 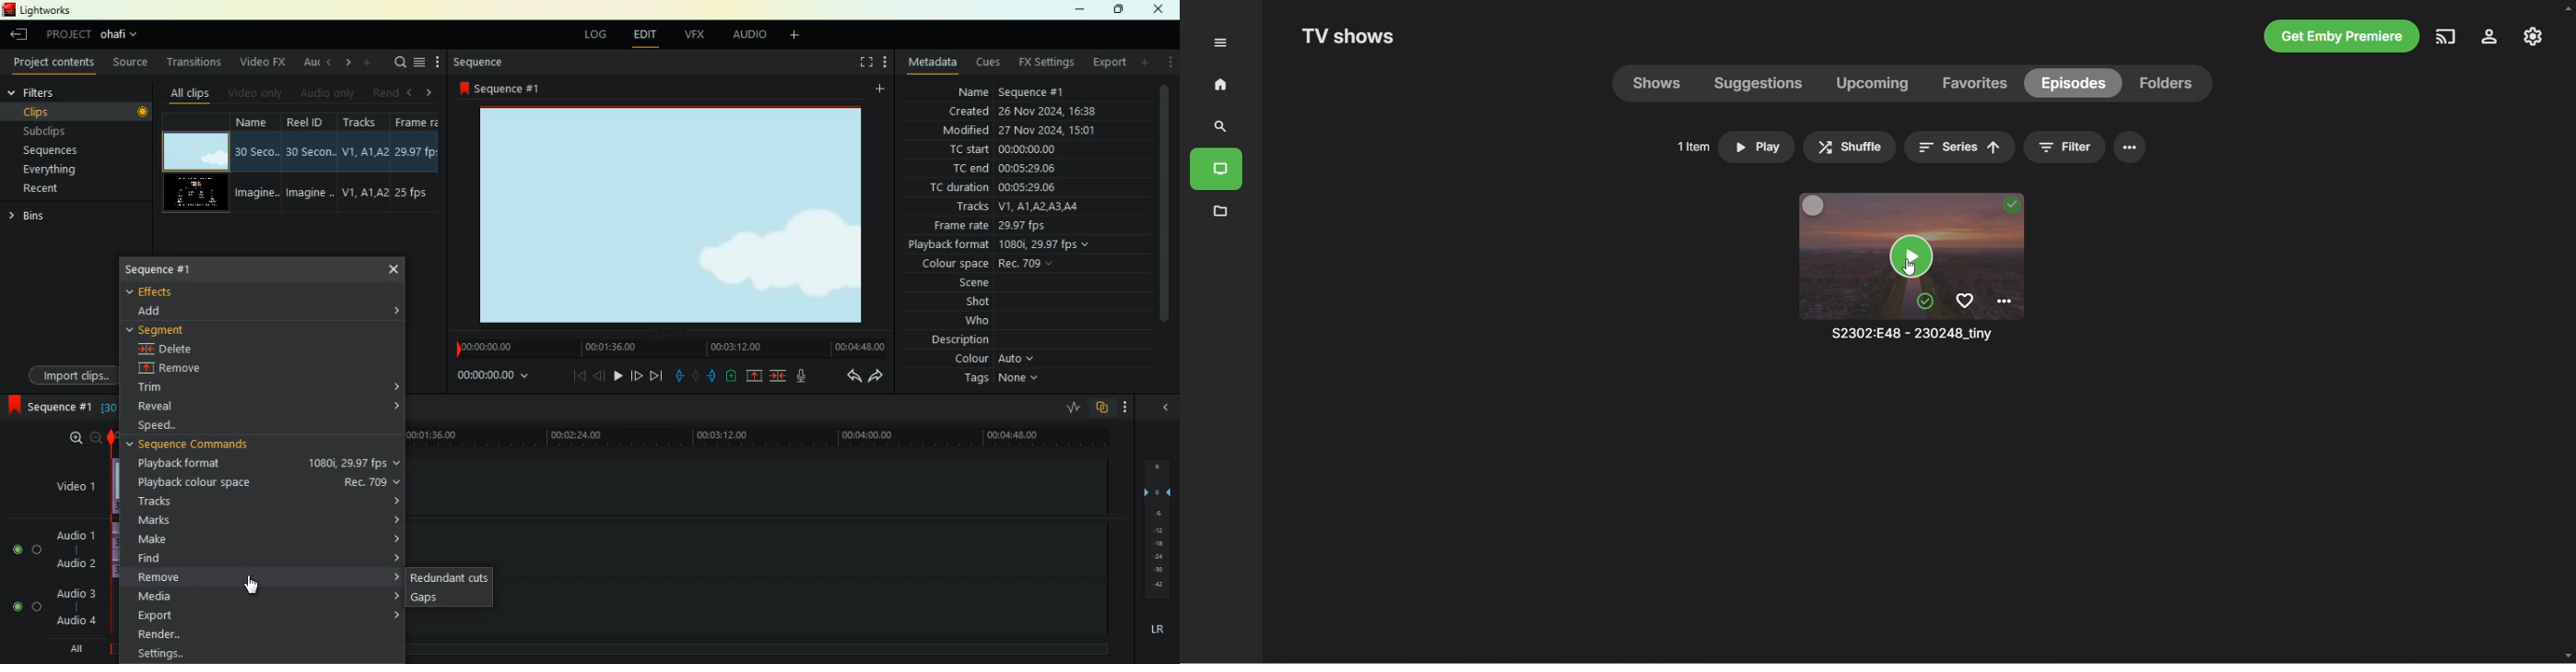 I want to click on sequence, so click(x=505, y=89).